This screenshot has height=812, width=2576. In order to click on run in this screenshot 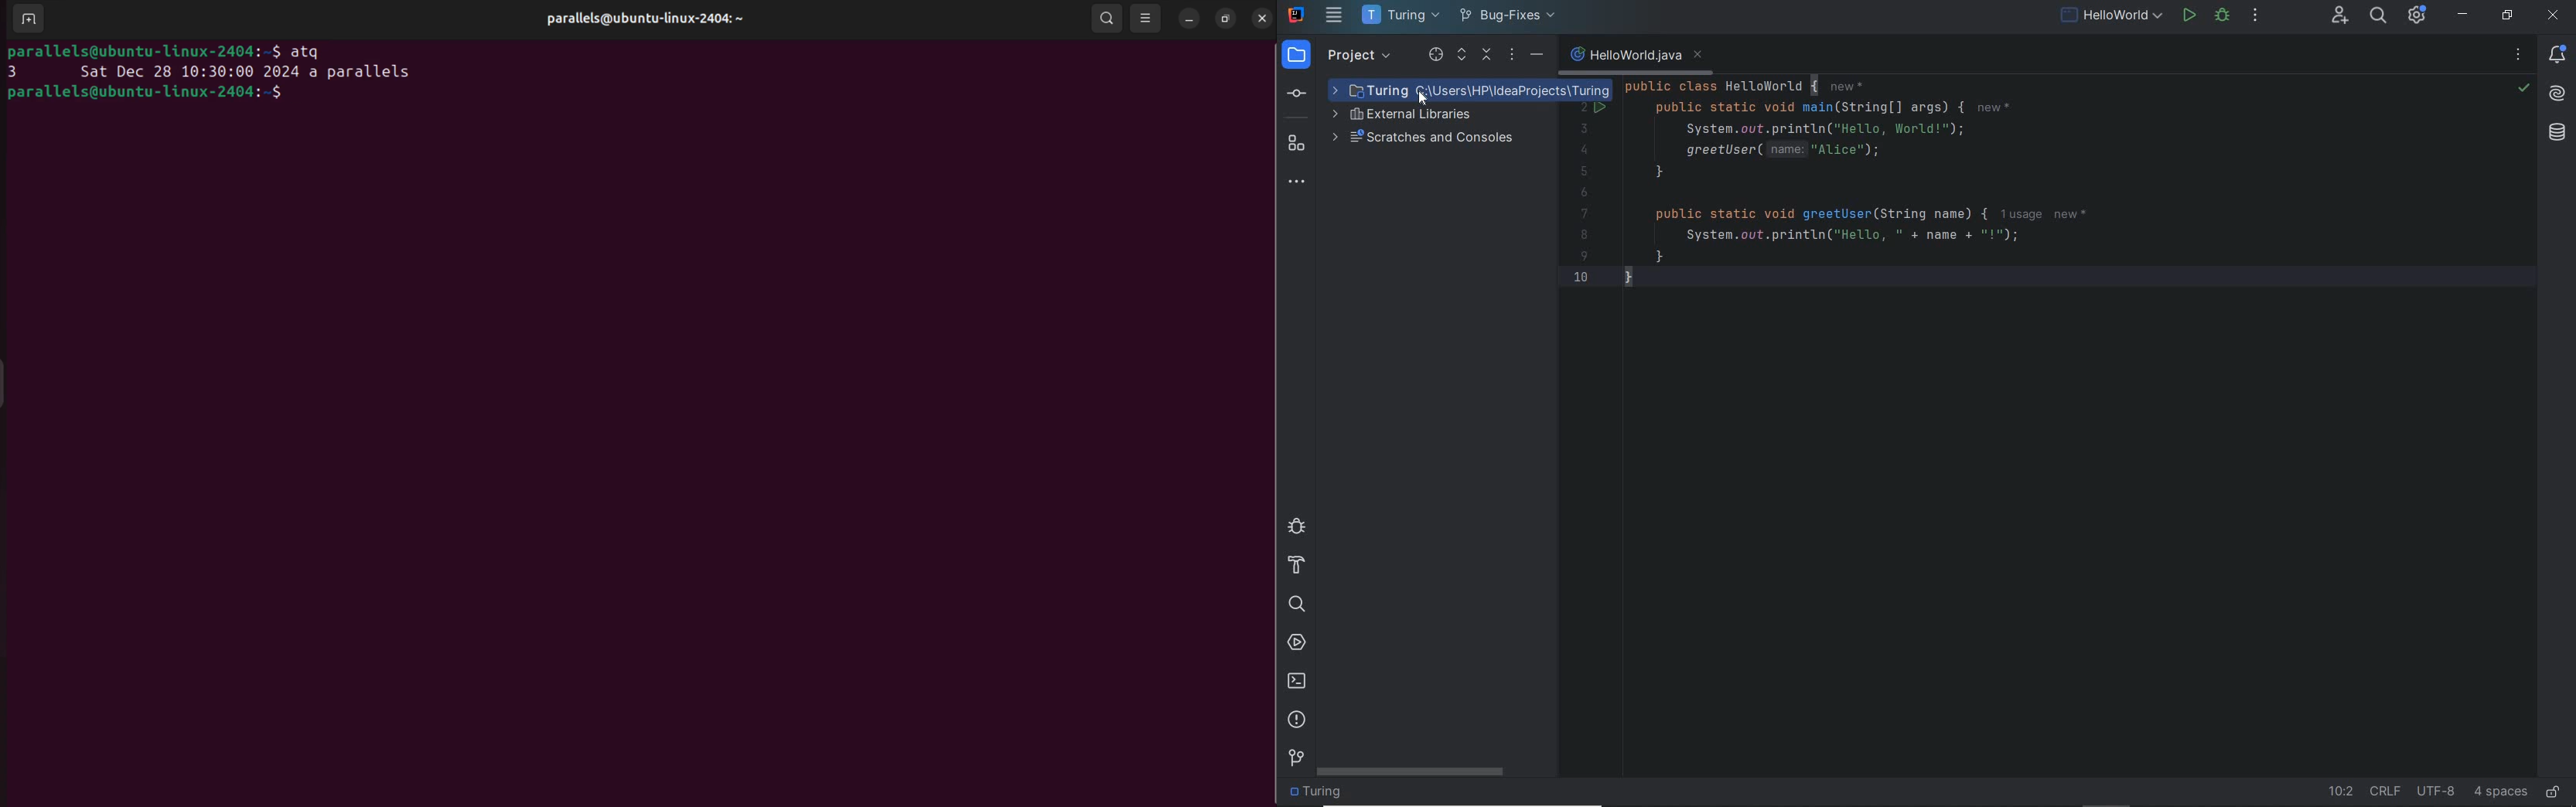, I will do `click(2190, 14)`.